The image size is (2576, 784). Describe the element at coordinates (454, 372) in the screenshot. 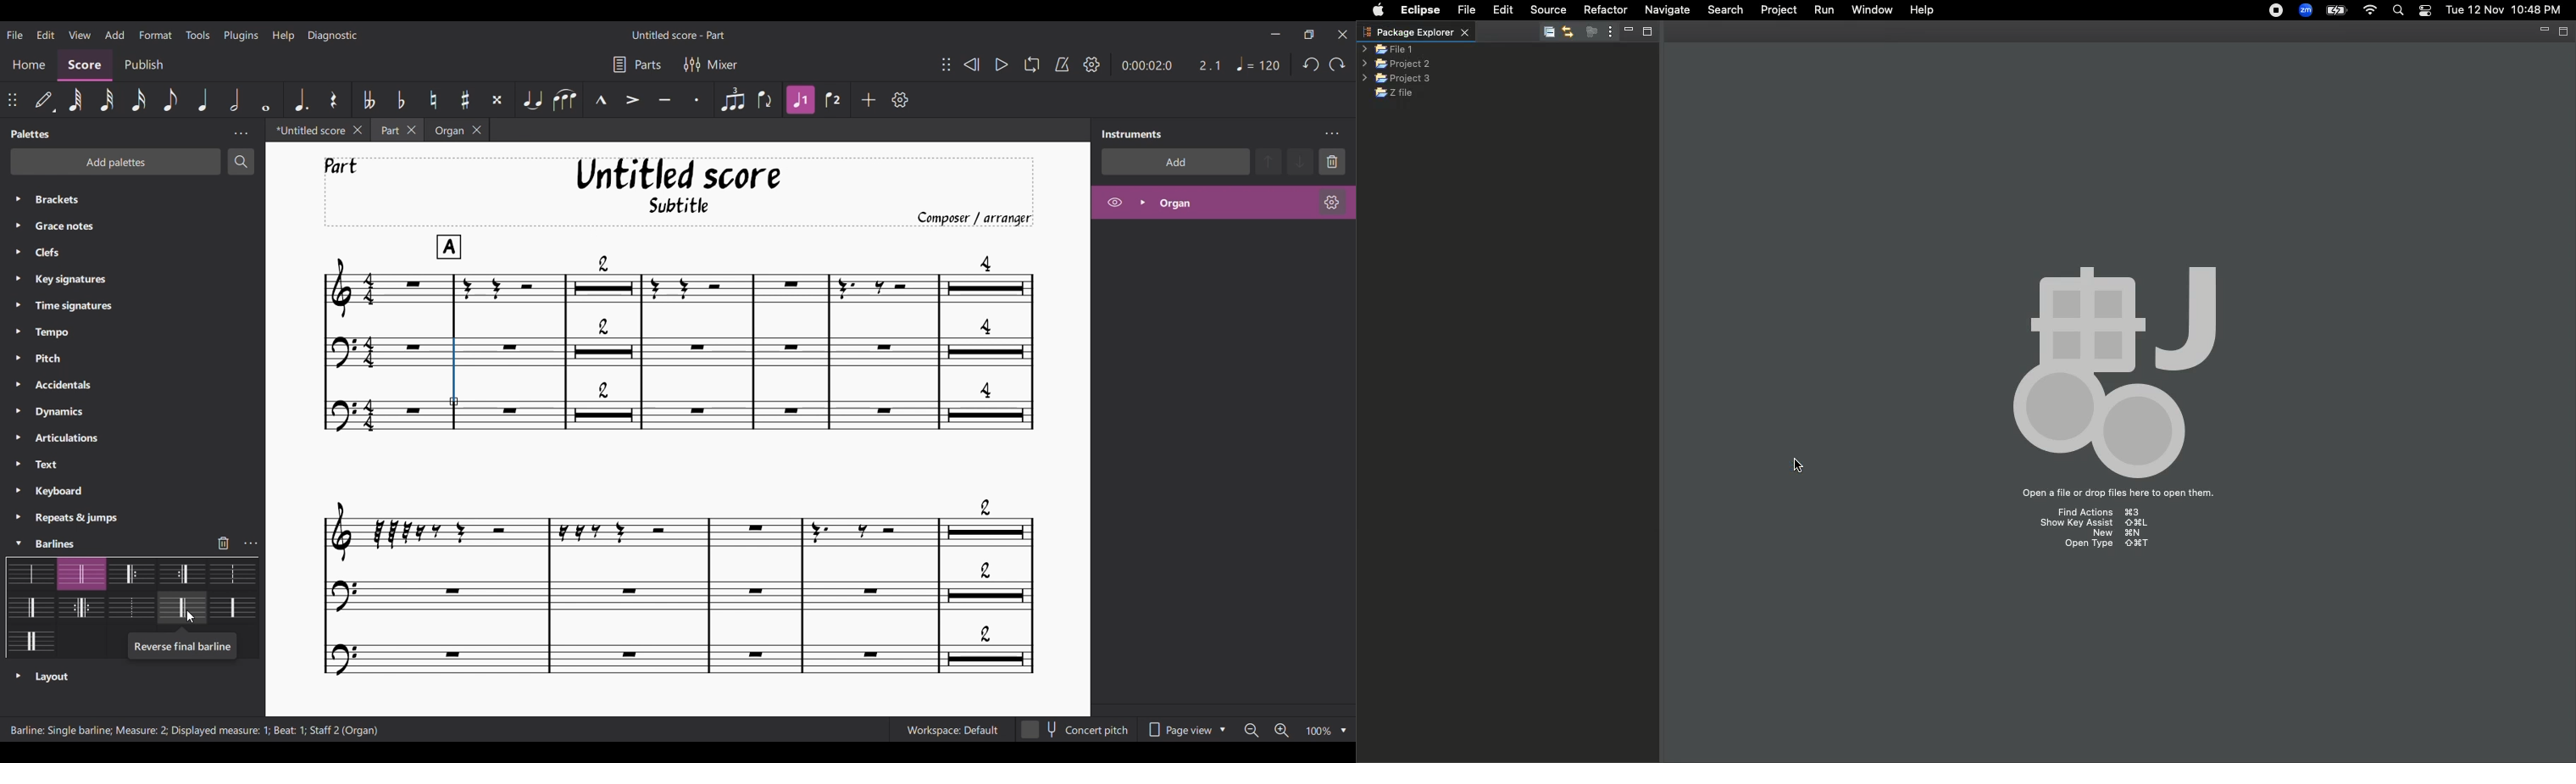

I see `Selected bar line highlighted` at that location.